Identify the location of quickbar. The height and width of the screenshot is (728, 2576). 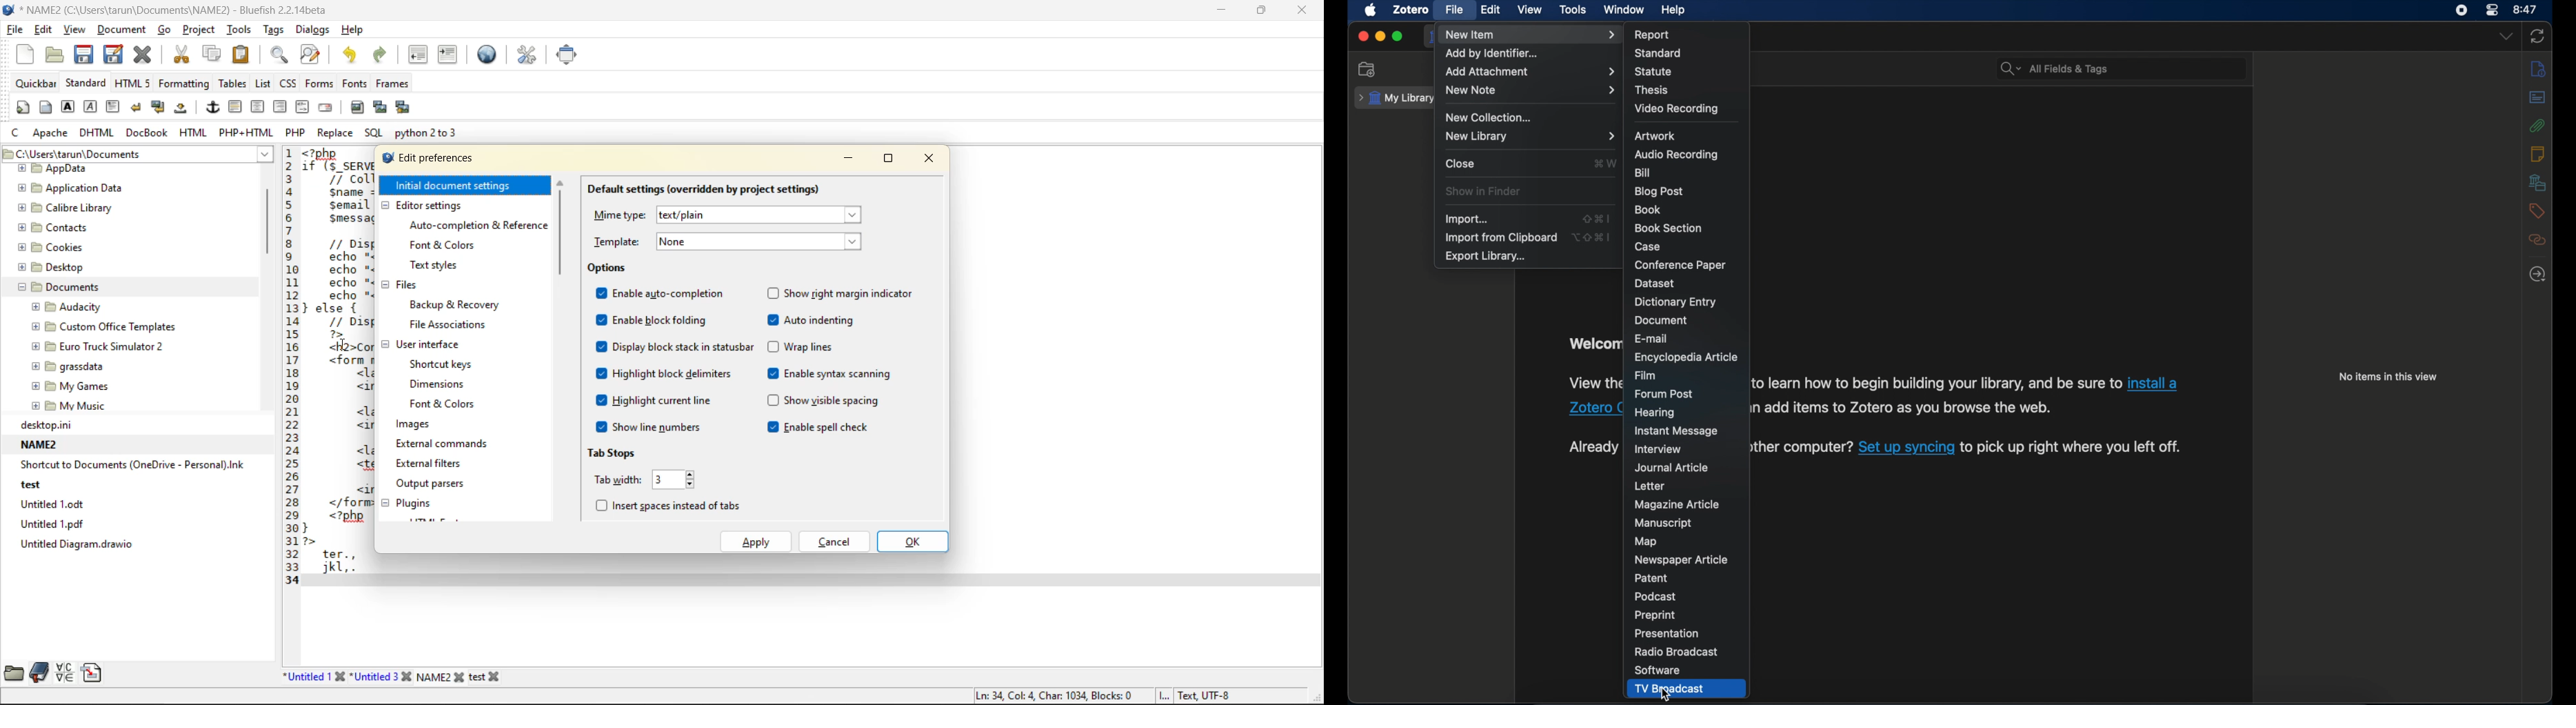
(37, 83).